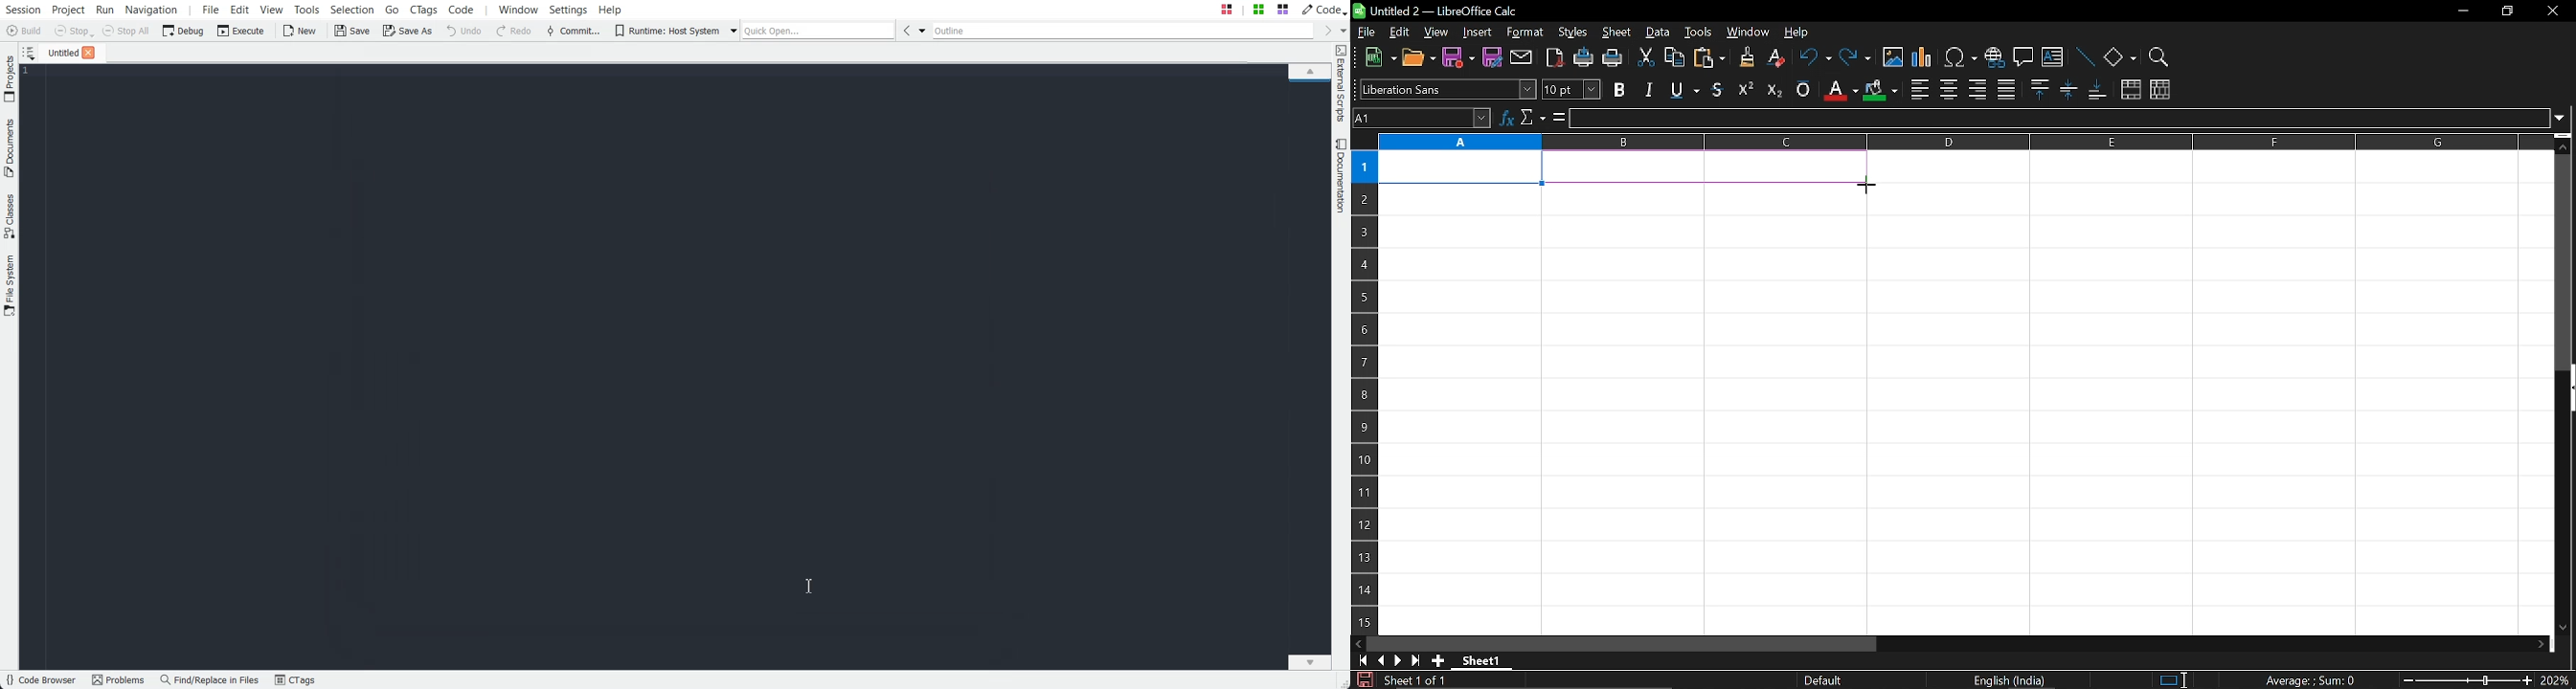  Describe the element at coordinates (1435, 33) in the screenshot. I see `view` at that location.